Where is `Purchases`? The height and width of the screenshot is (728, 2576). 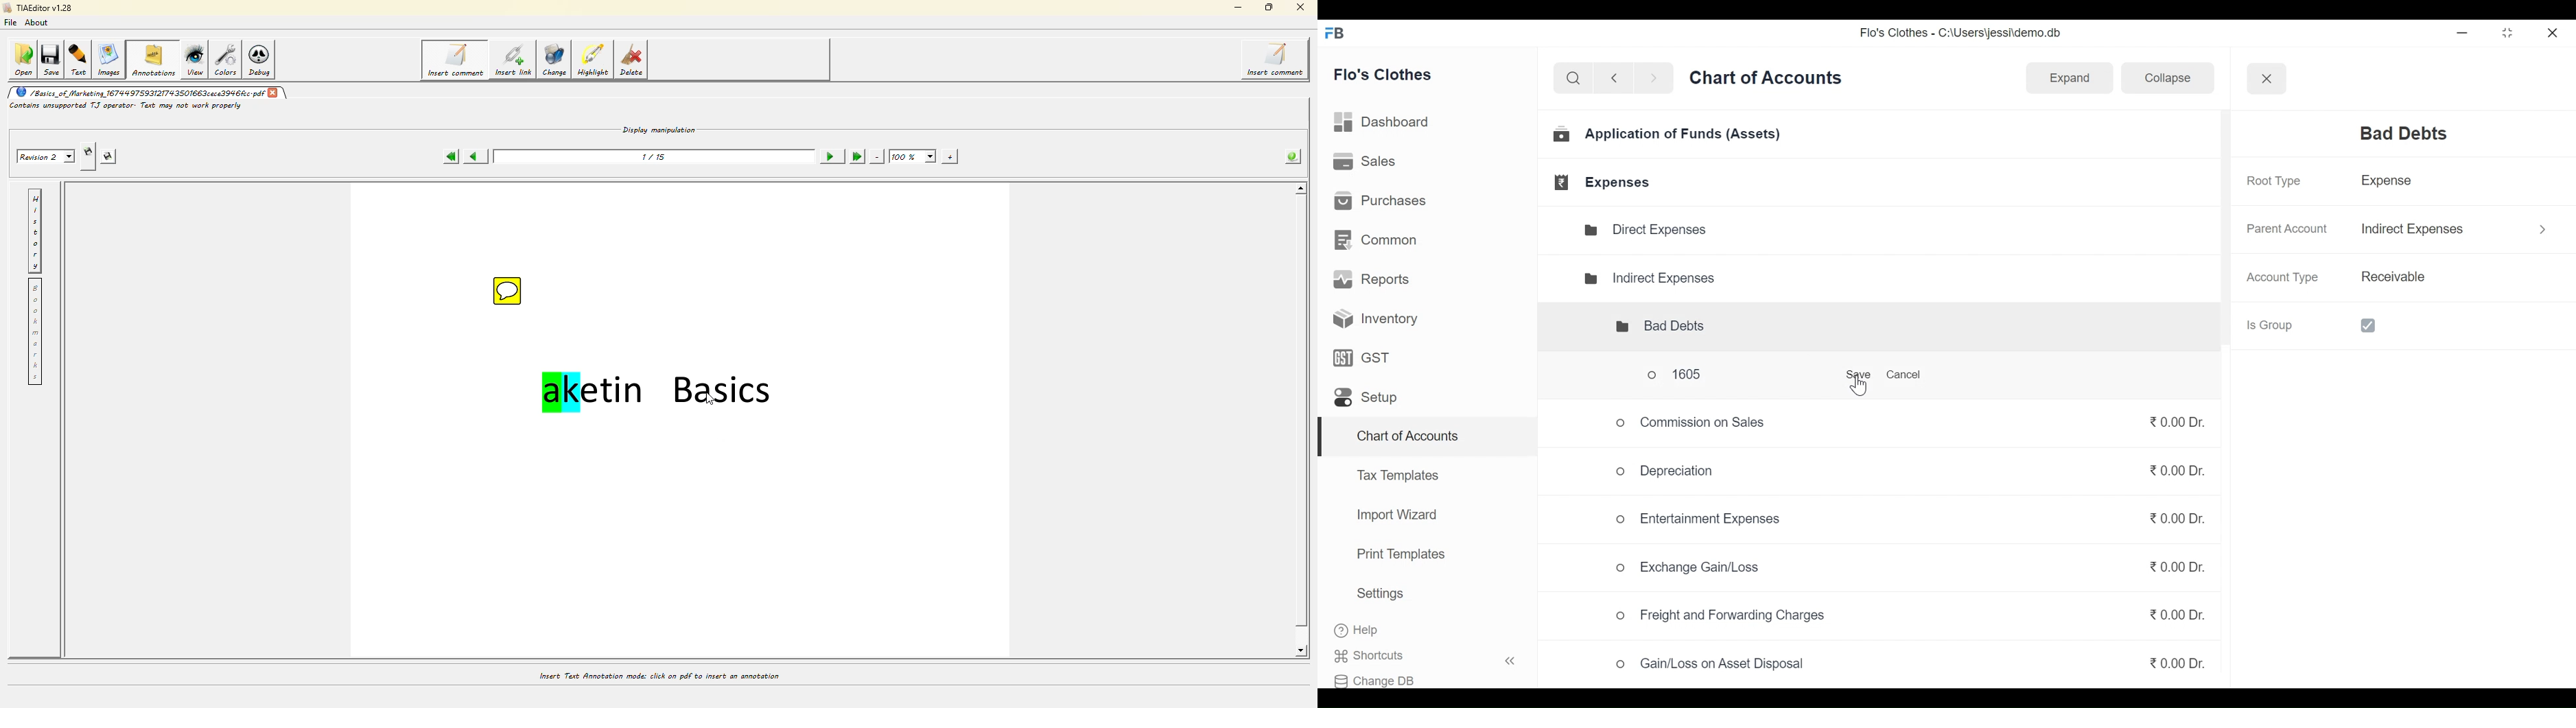
Purchases is located at coordinates (1384, 203).